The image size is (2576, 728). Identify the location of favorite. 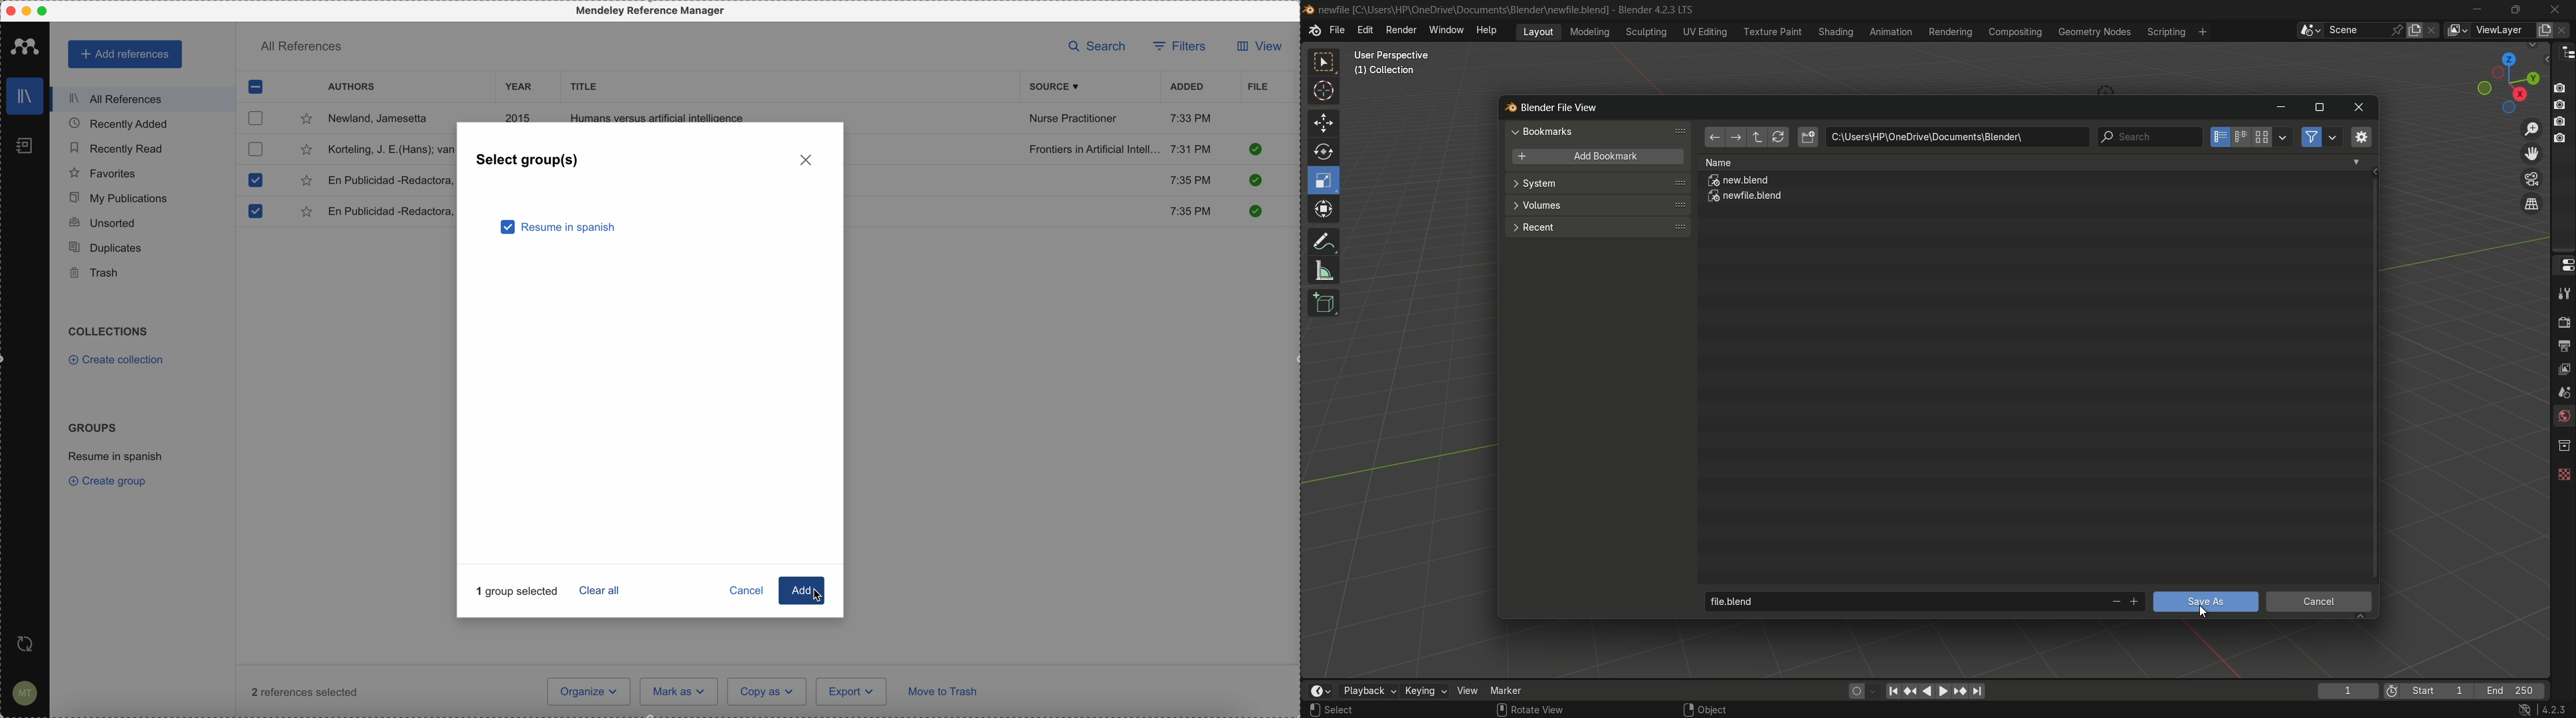
(307, 120).